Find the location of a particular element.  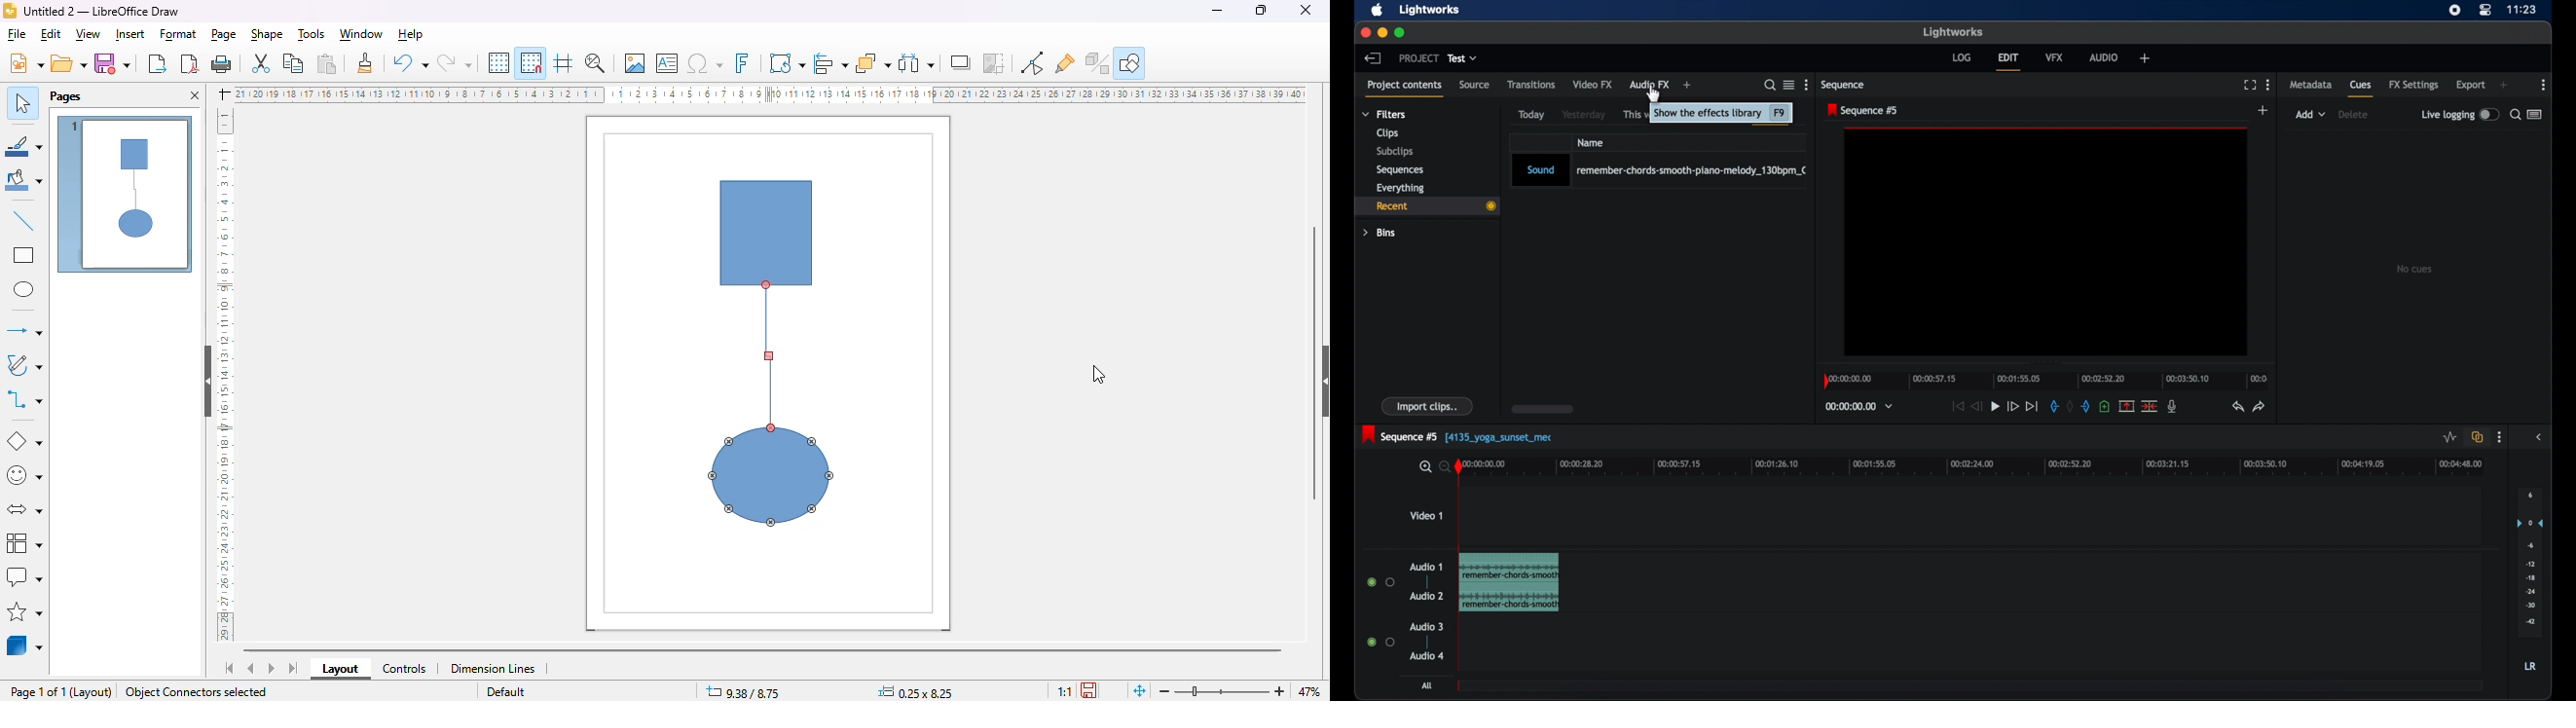

cut is located at coordinates (261, 63).